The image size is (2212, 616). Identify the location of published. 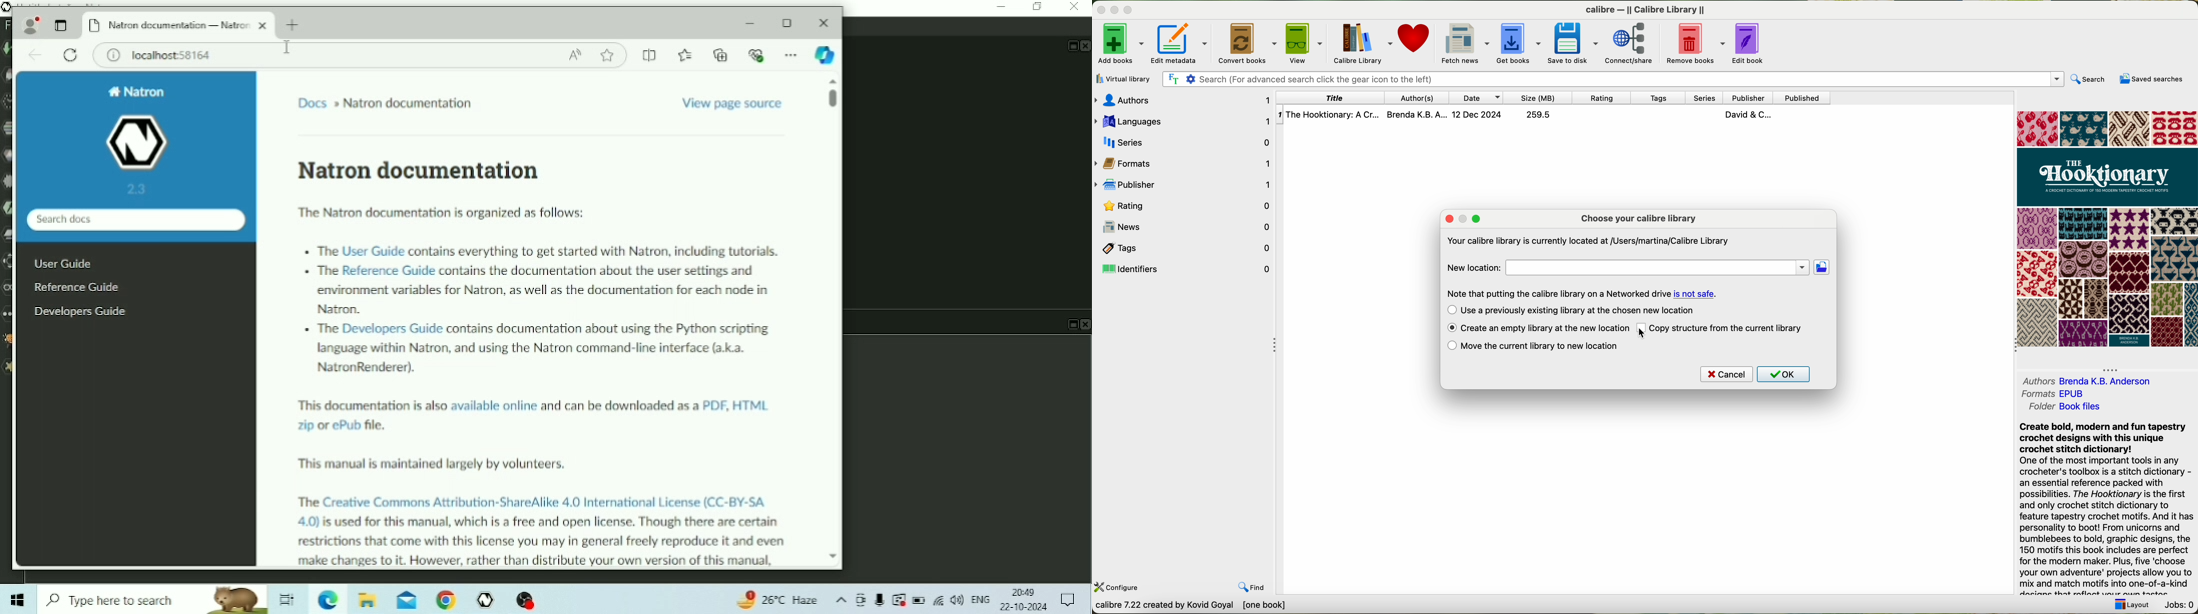
(1804, 98).